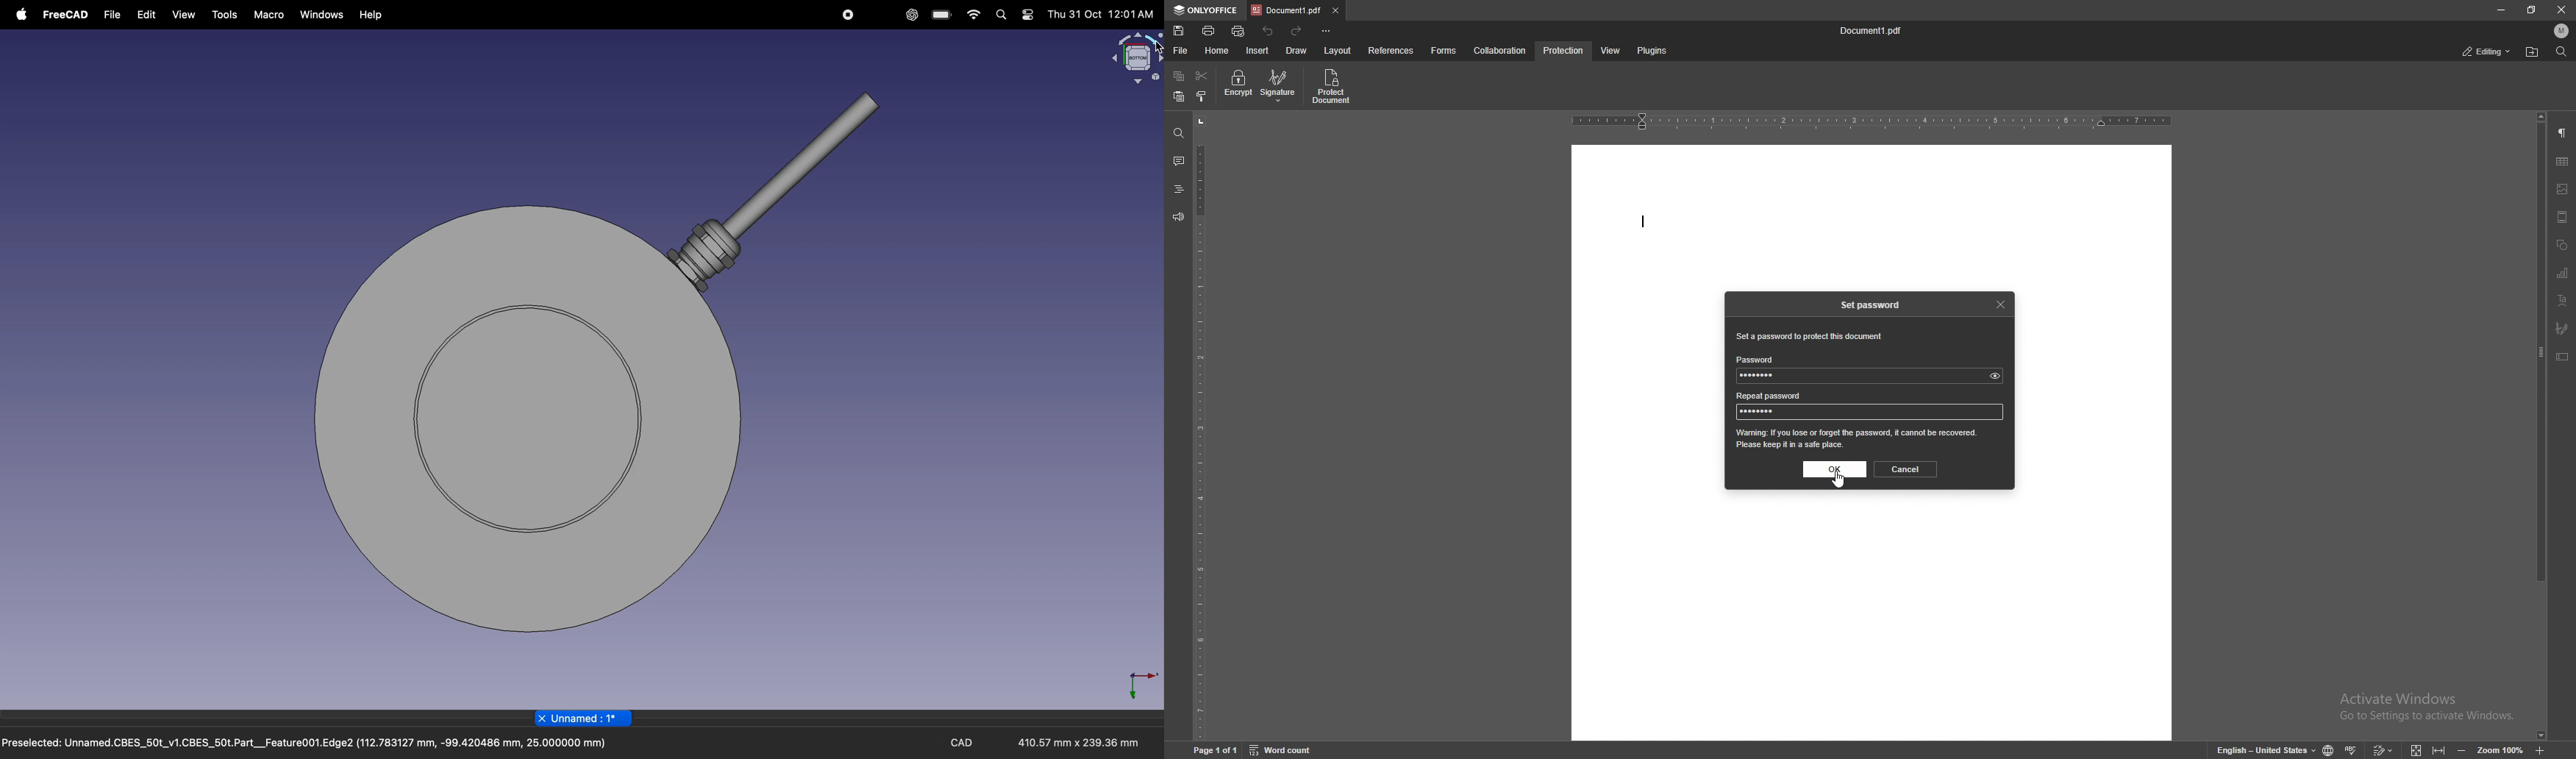 The height and width of the screenshot is (784, 2576). Describe the element at coordinates (1216, 51) in the screenshot. I see `home` at that location.